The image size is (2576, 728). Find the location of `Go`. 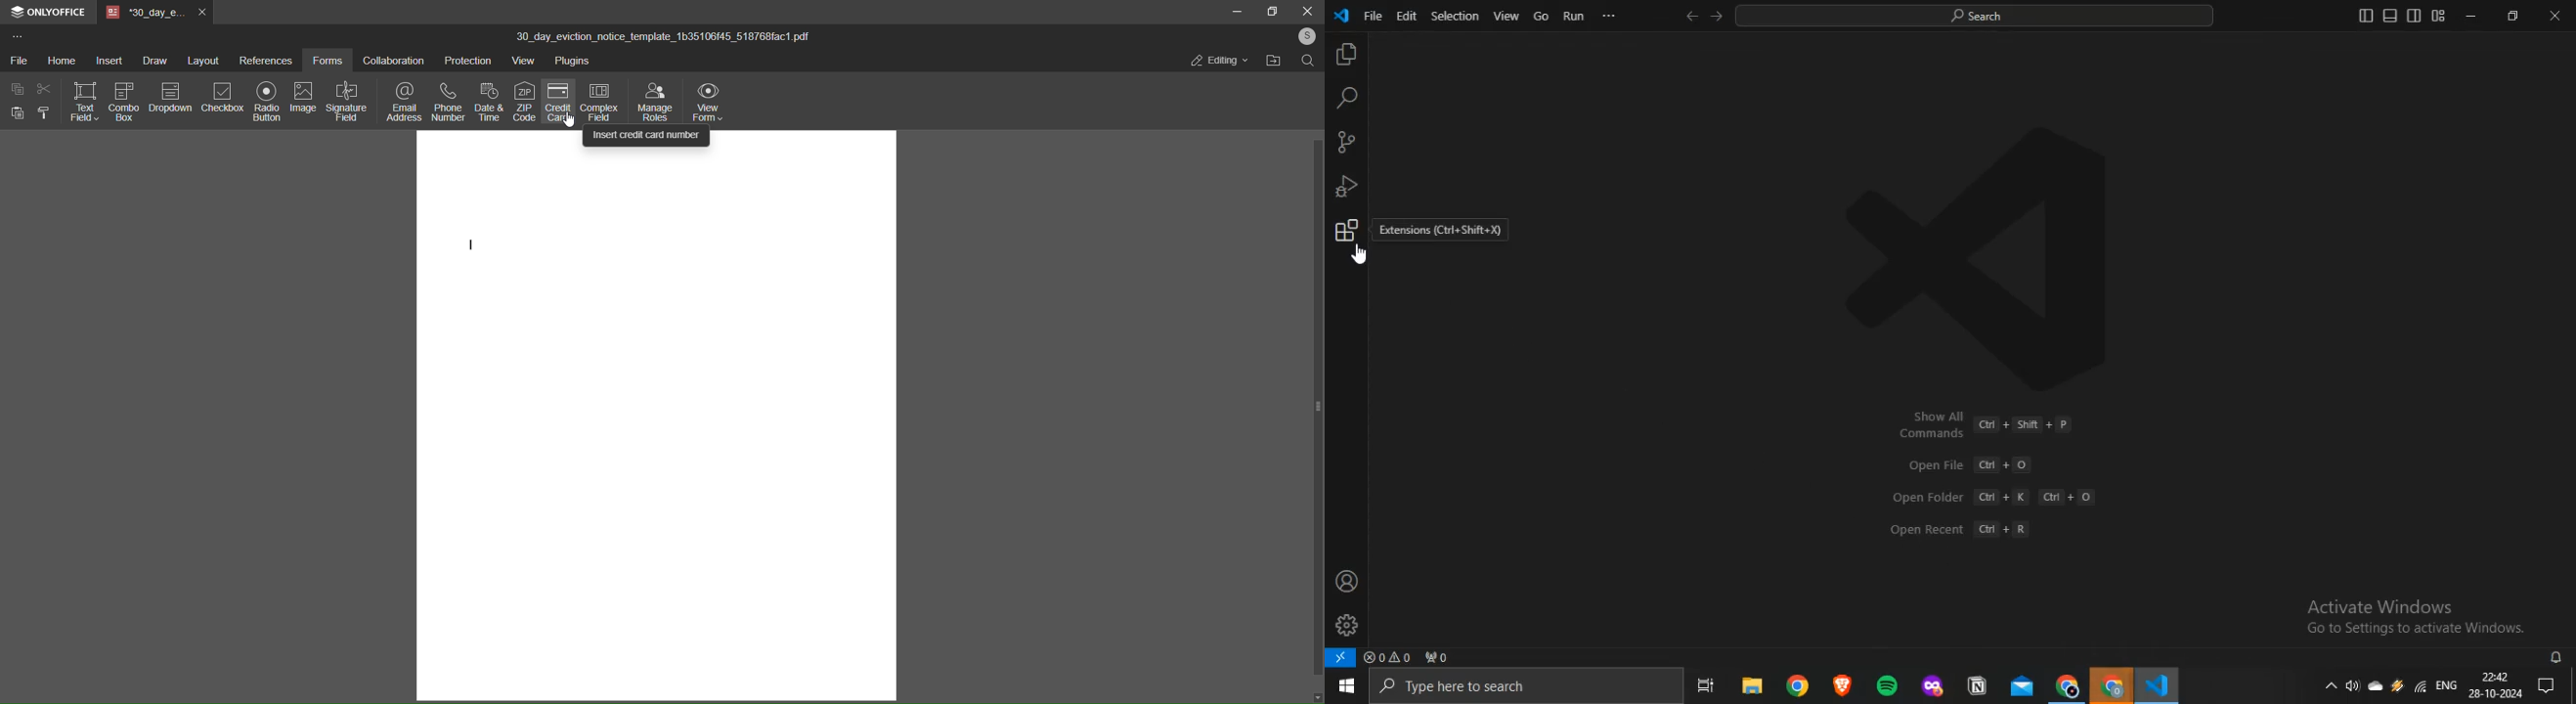

Go is located at coordinates (1541, 16).